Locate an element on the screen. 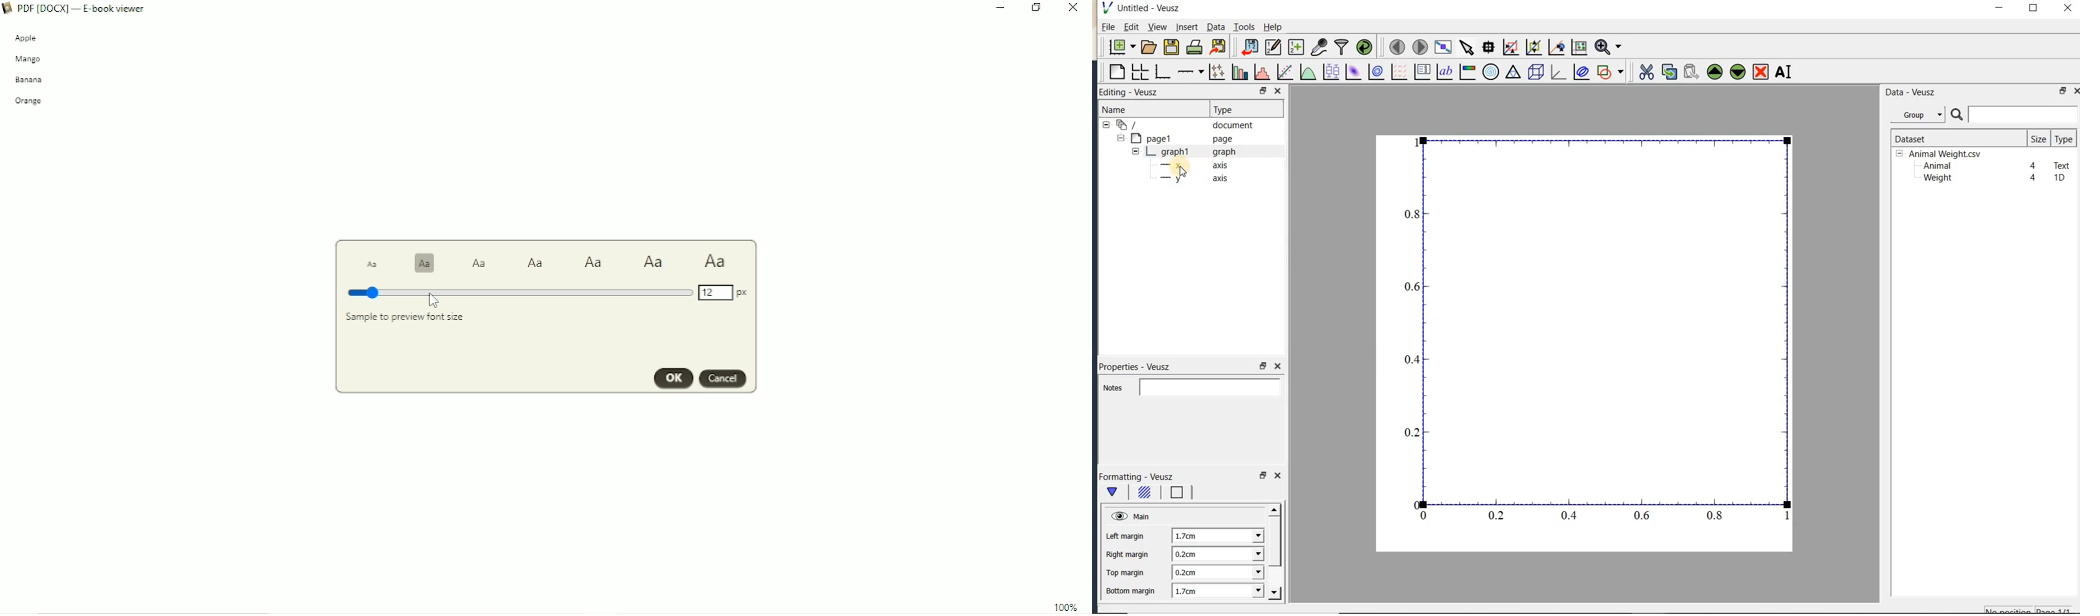  search datasets is located at coordinates (2014, 115).